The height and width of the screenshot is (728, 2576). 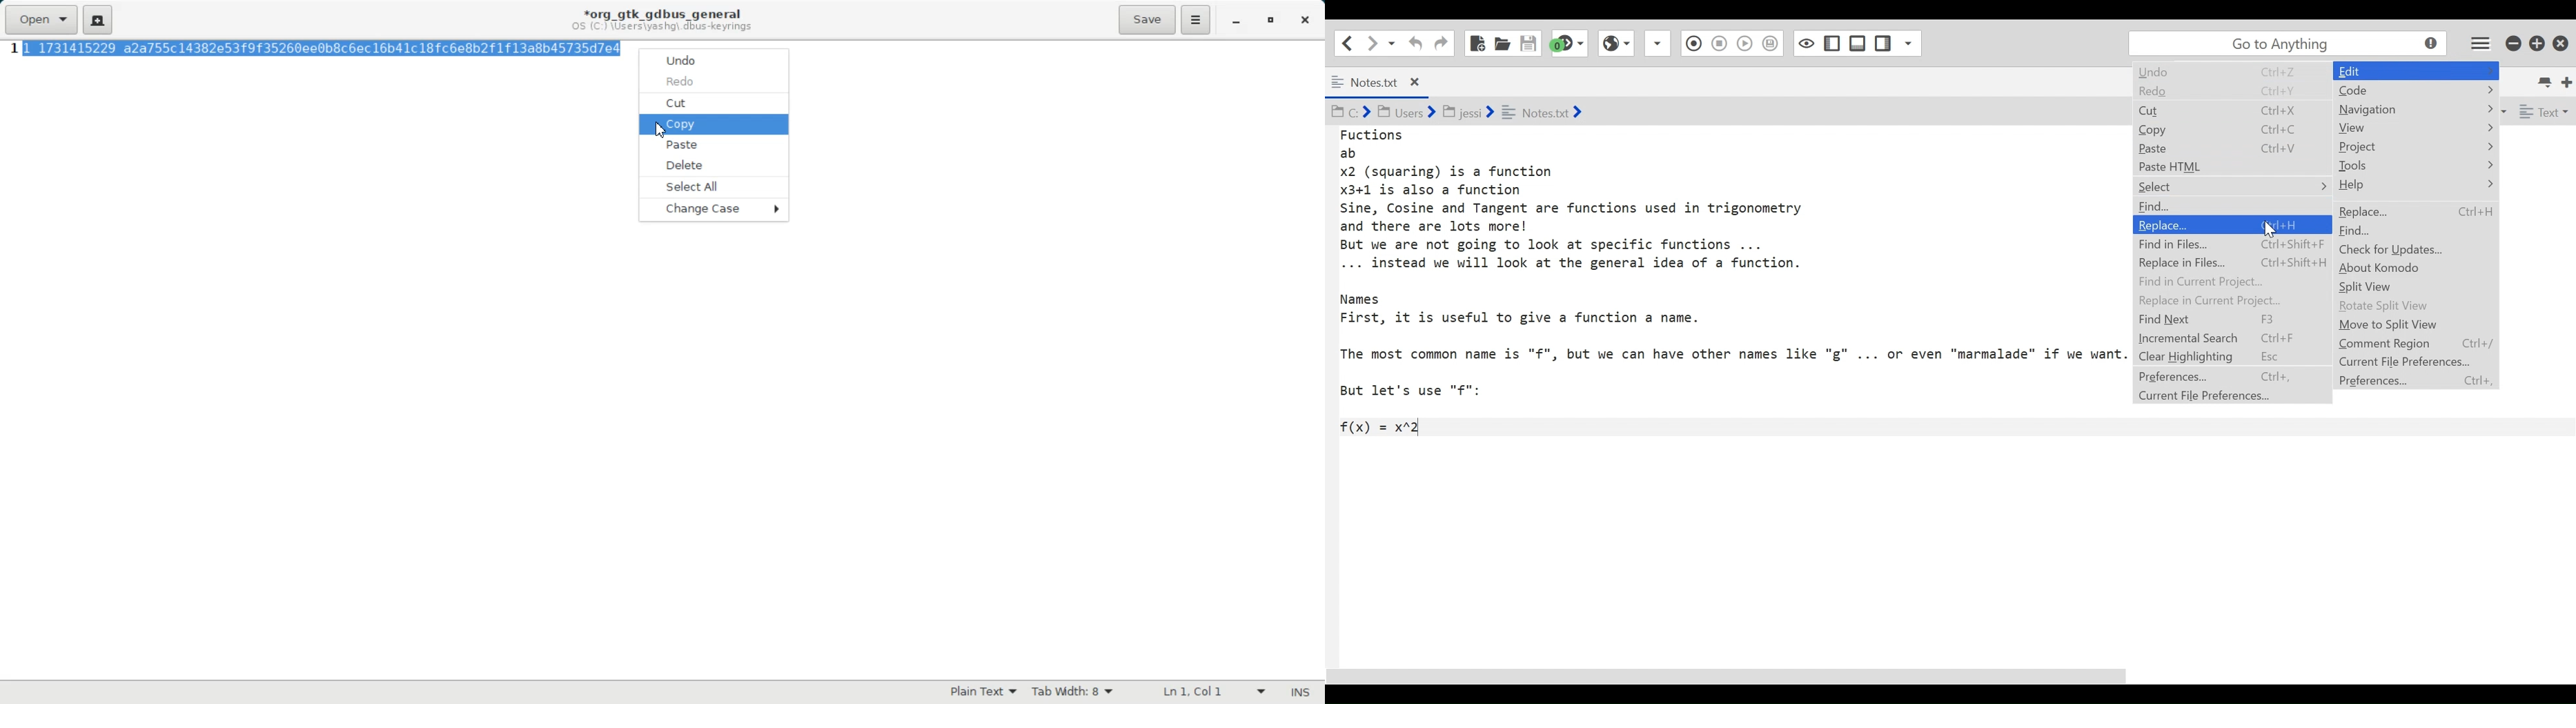 I want to click on Text information , so click(x=662, y=19).